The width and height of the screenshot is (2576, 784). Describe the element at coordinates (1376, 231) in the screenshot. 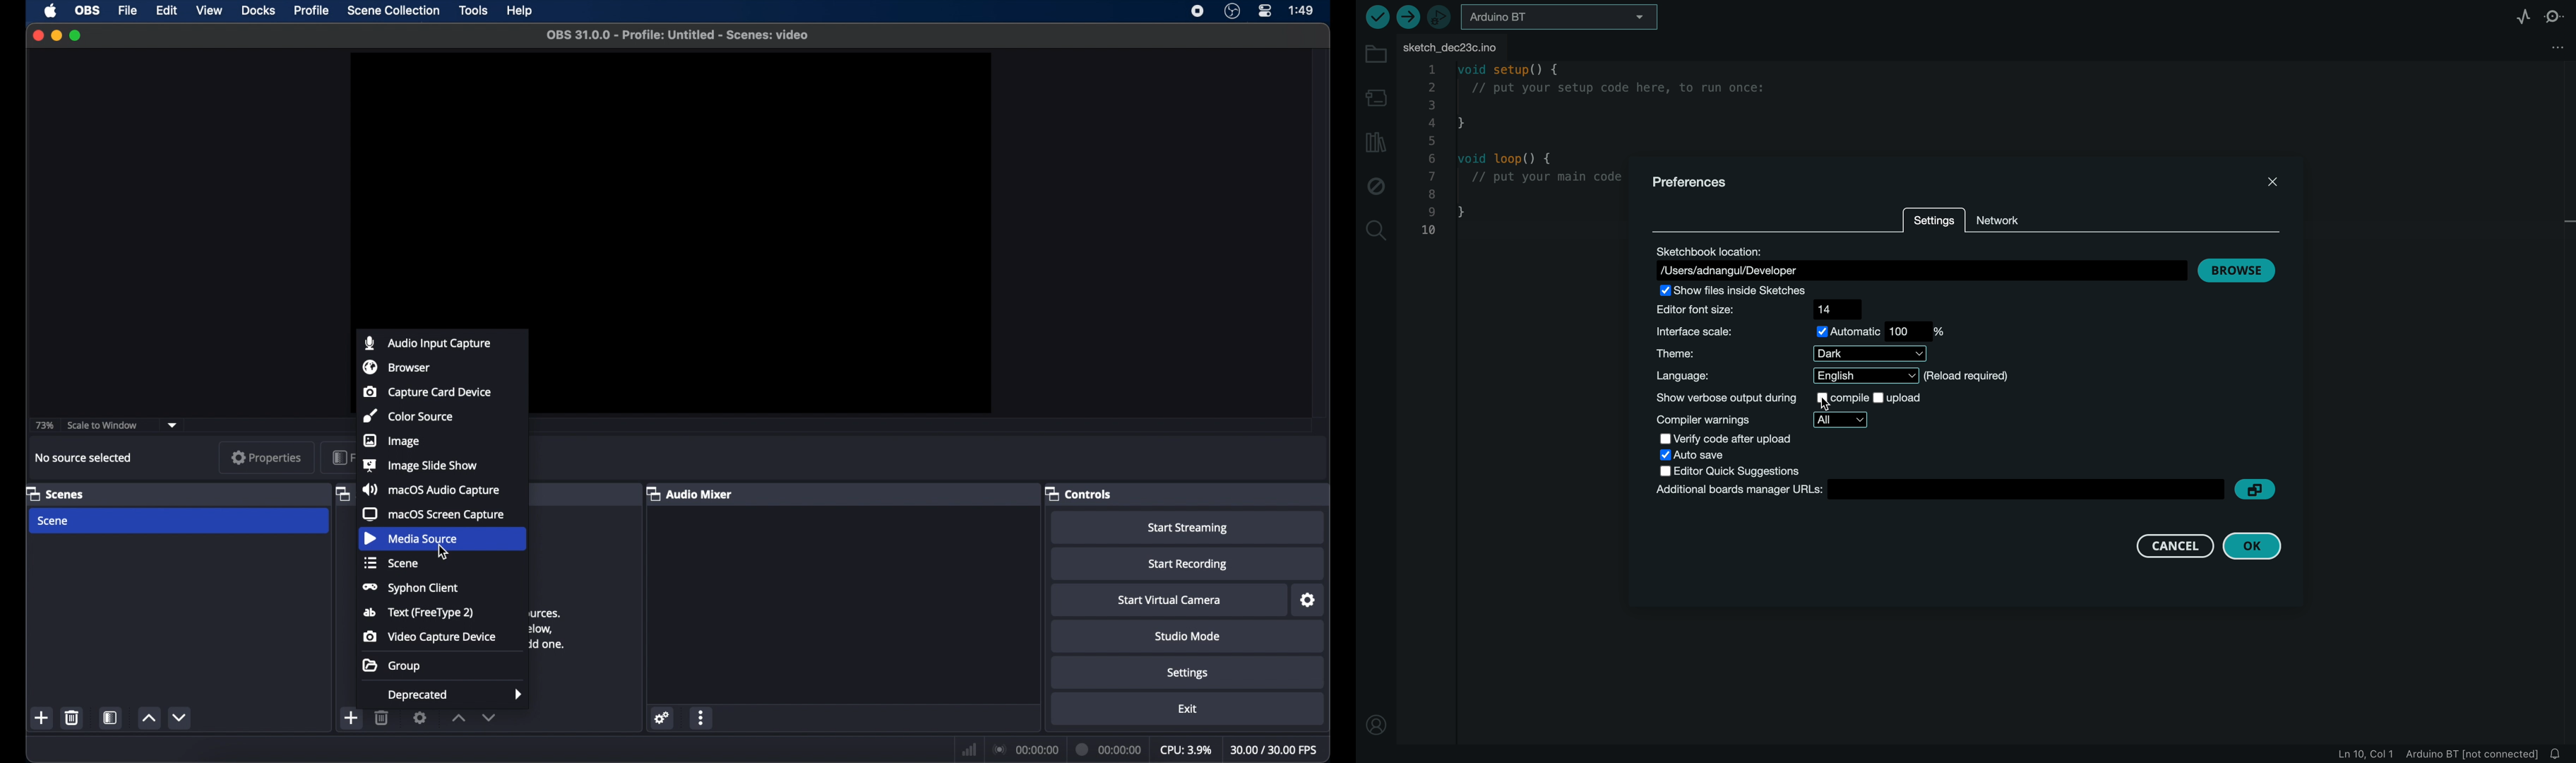

I see `search` at that location.